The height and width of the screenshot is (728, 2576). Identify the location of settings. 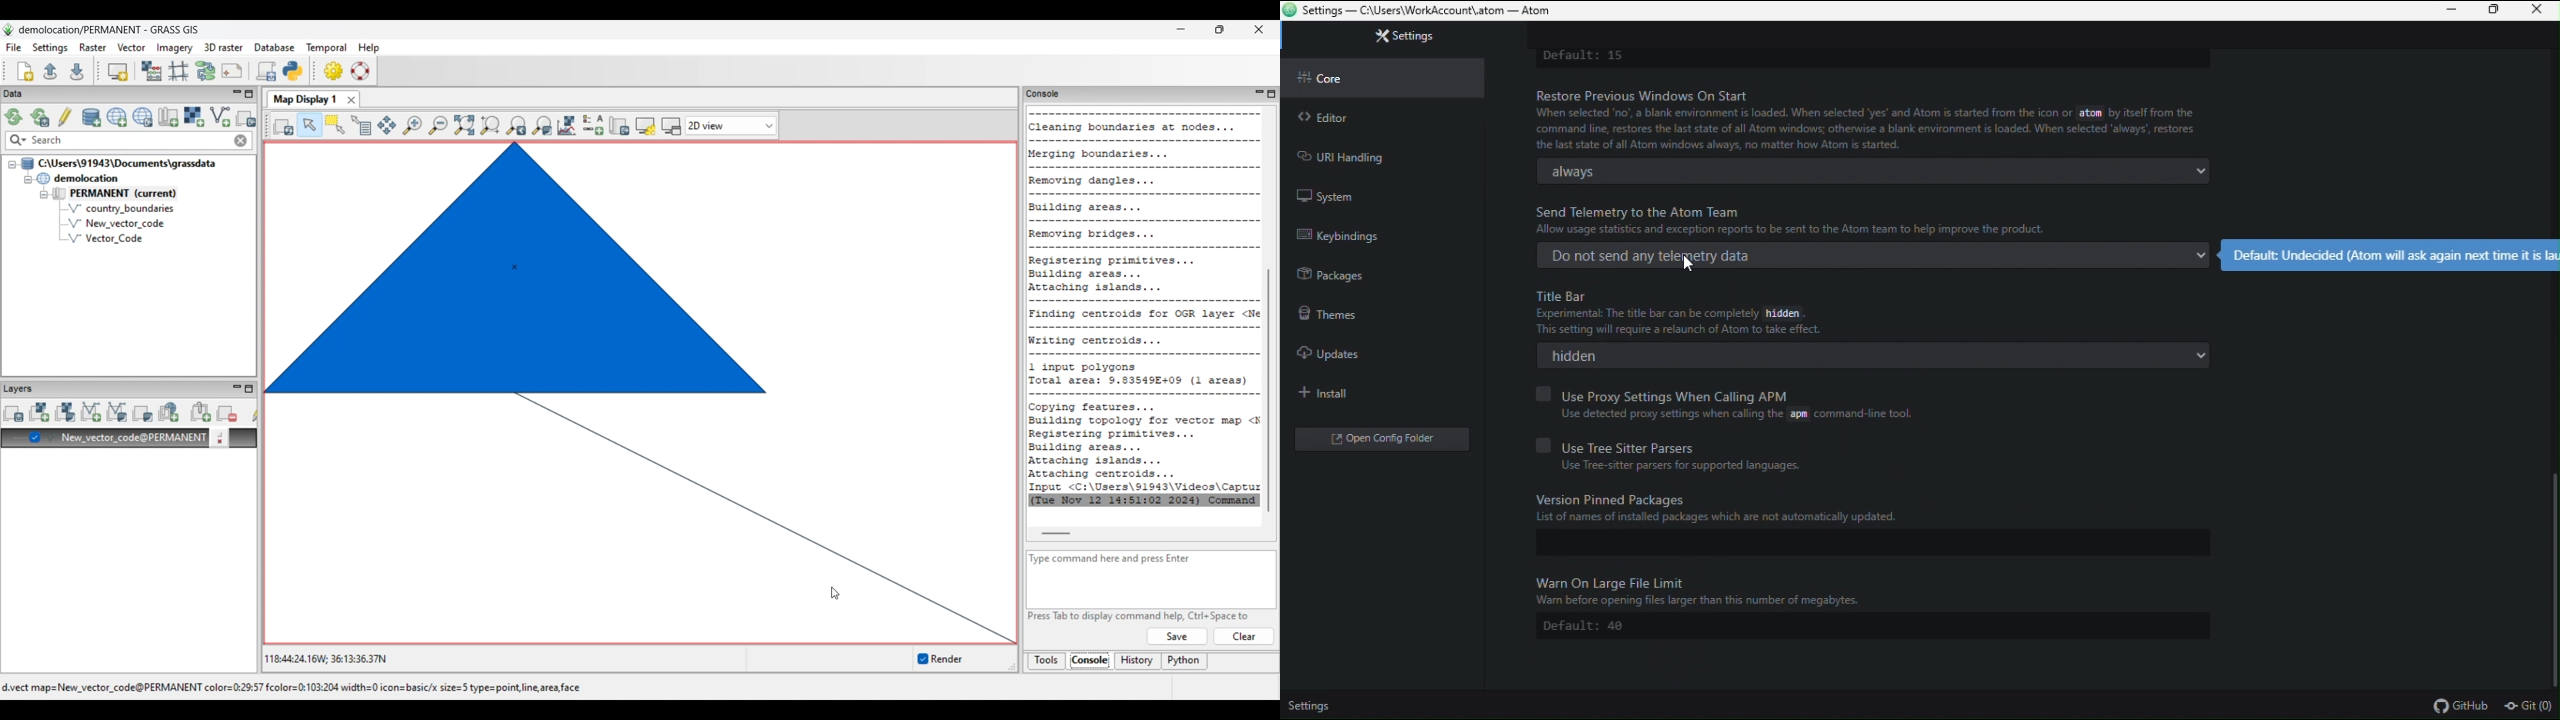
(1384, 41).